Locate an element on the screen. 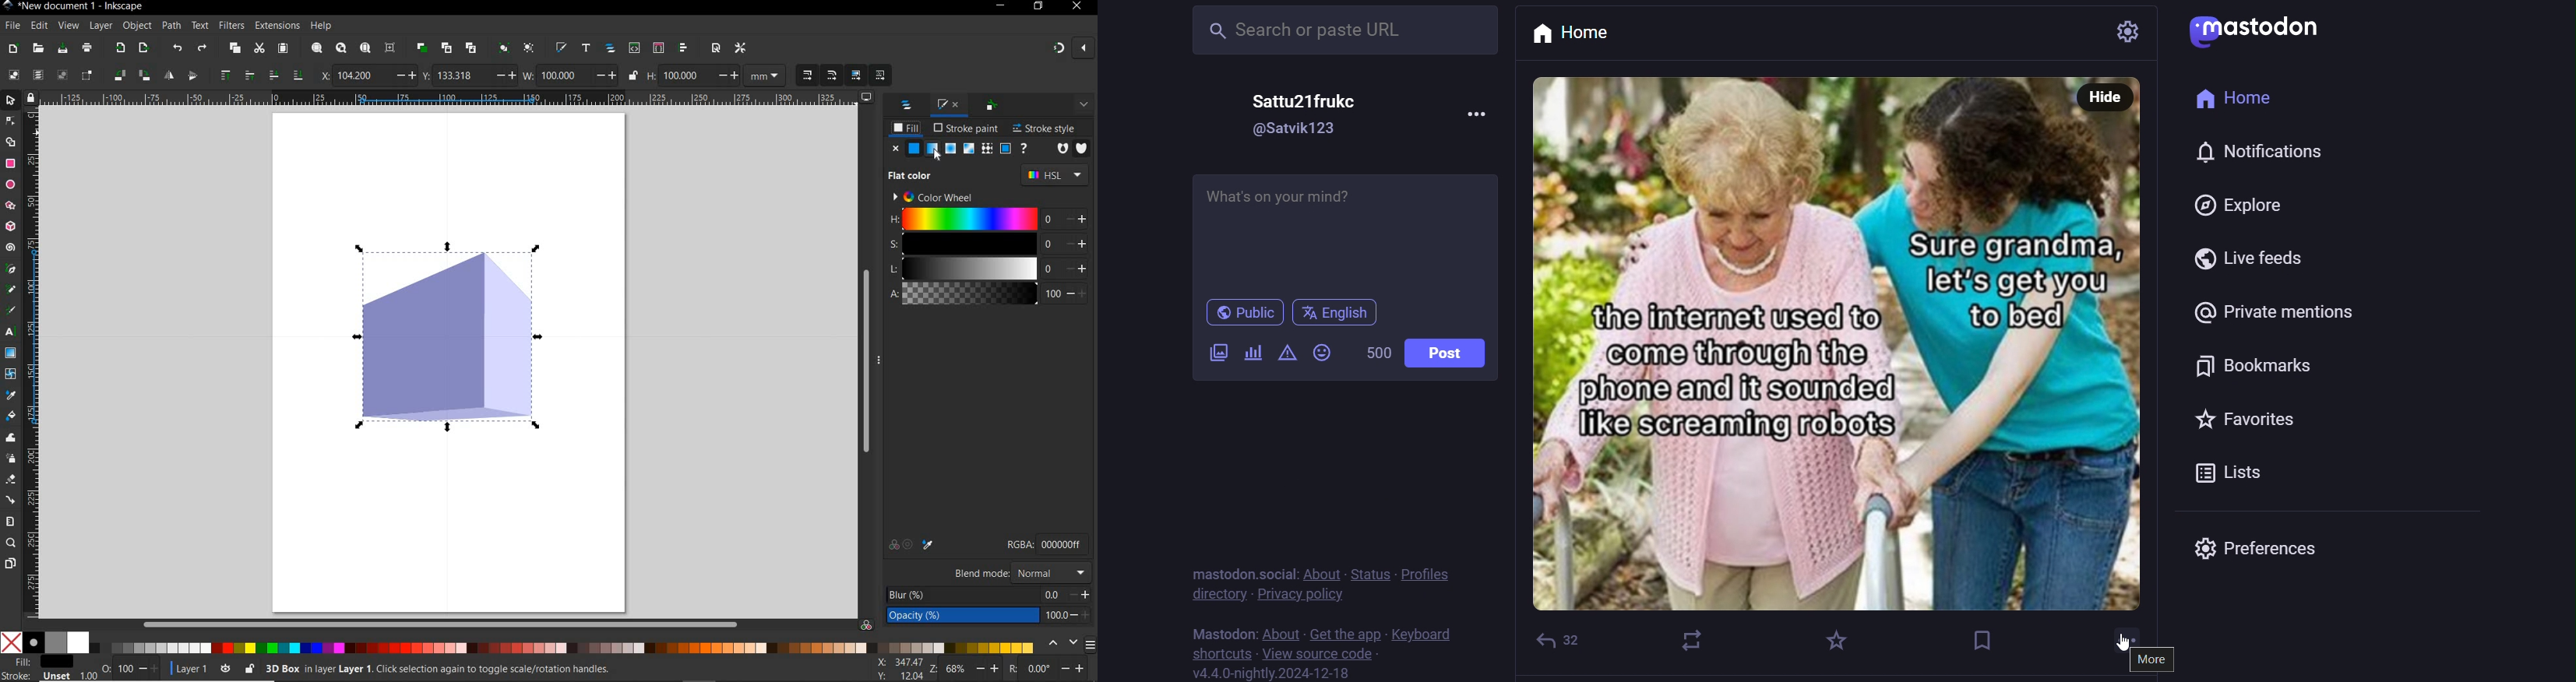 The height and width of the screenshot is (700, 2576). HORIZONTAL COORDINATE SELECTION is located at coordinates (323, 75).